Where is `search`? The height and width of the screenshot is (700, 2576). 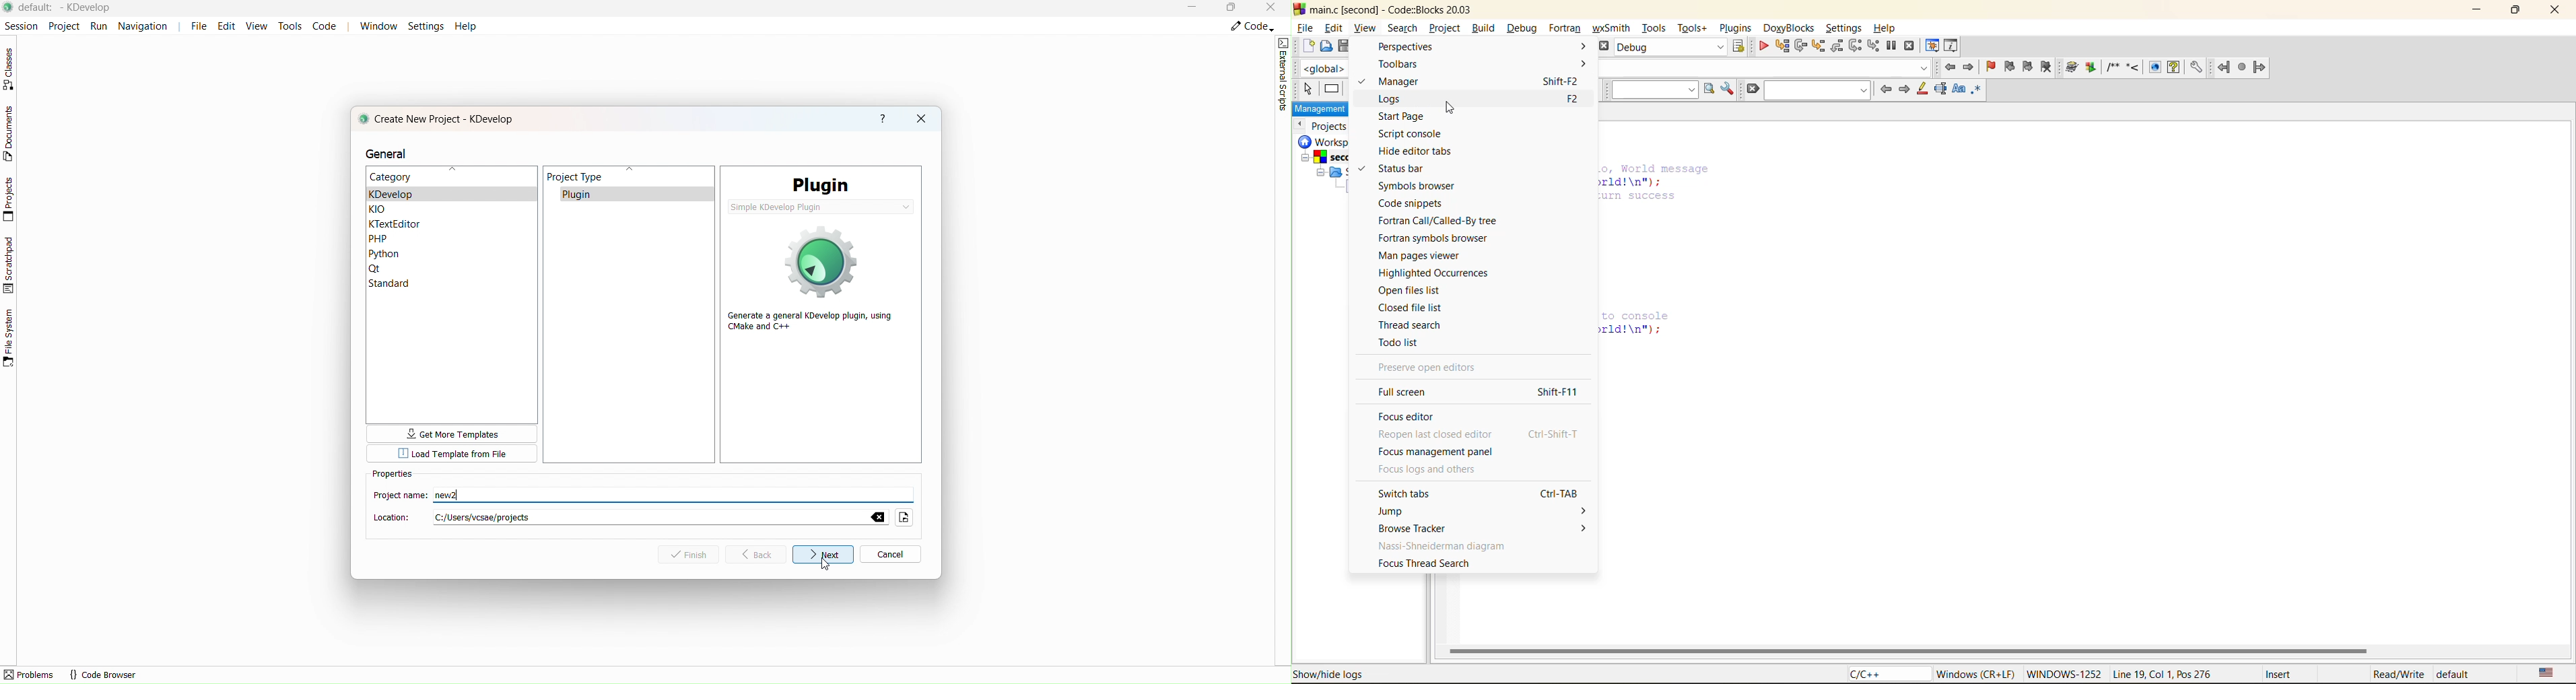 search is located at coordinates (1816, 92).